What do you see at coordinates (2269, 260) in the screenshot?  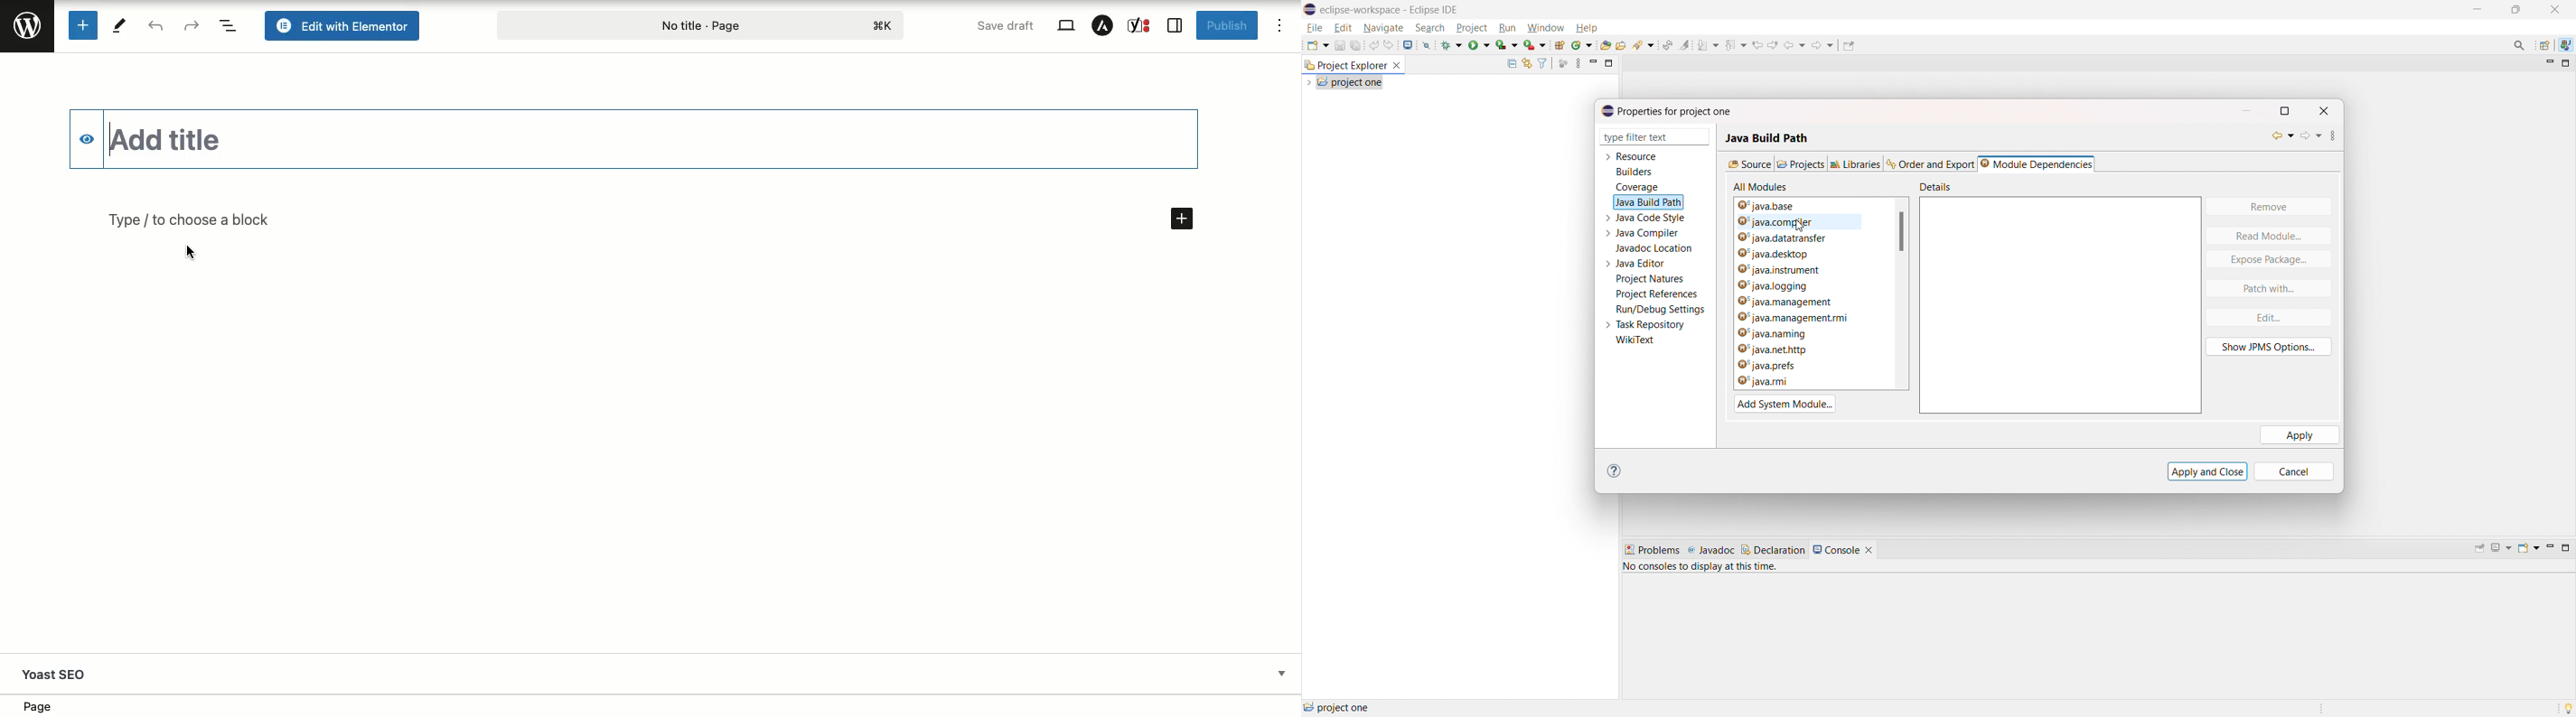 I see `expose package` at bounding box center [2269, 260].